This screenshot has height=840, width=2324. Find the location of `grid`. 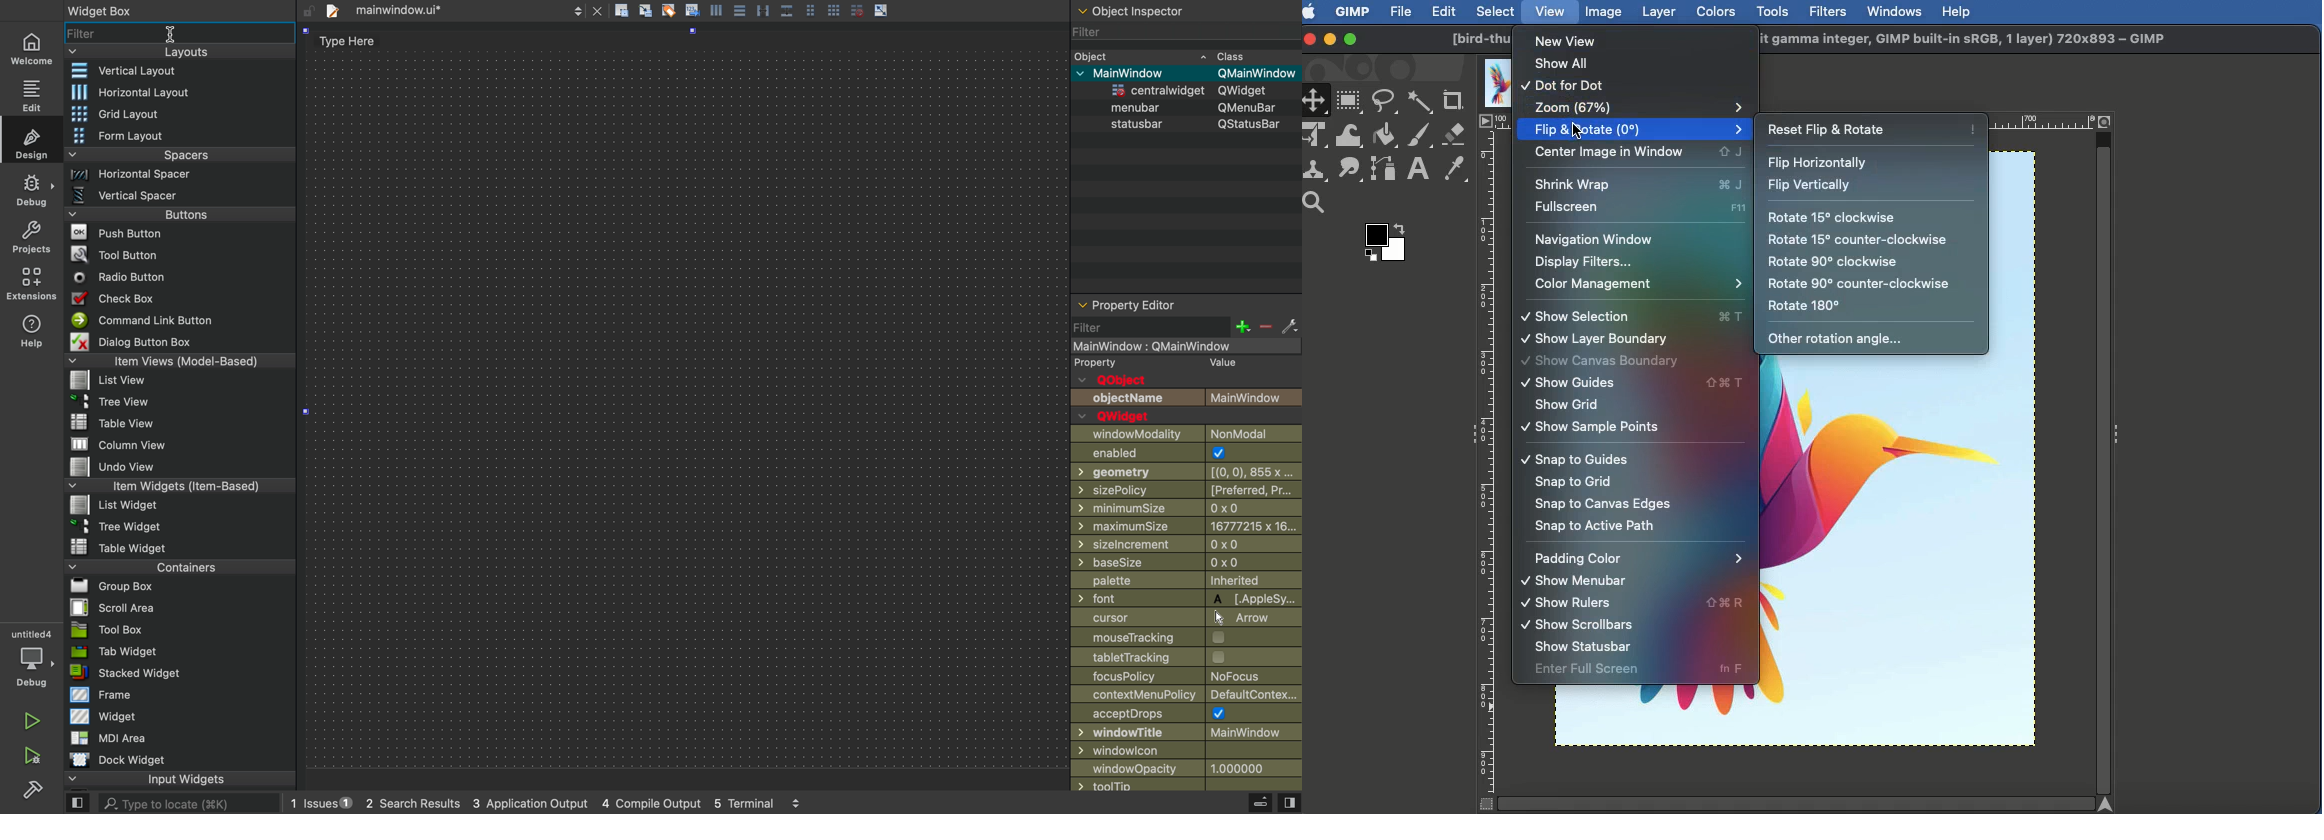

grid is located at coordinates (835, 8).